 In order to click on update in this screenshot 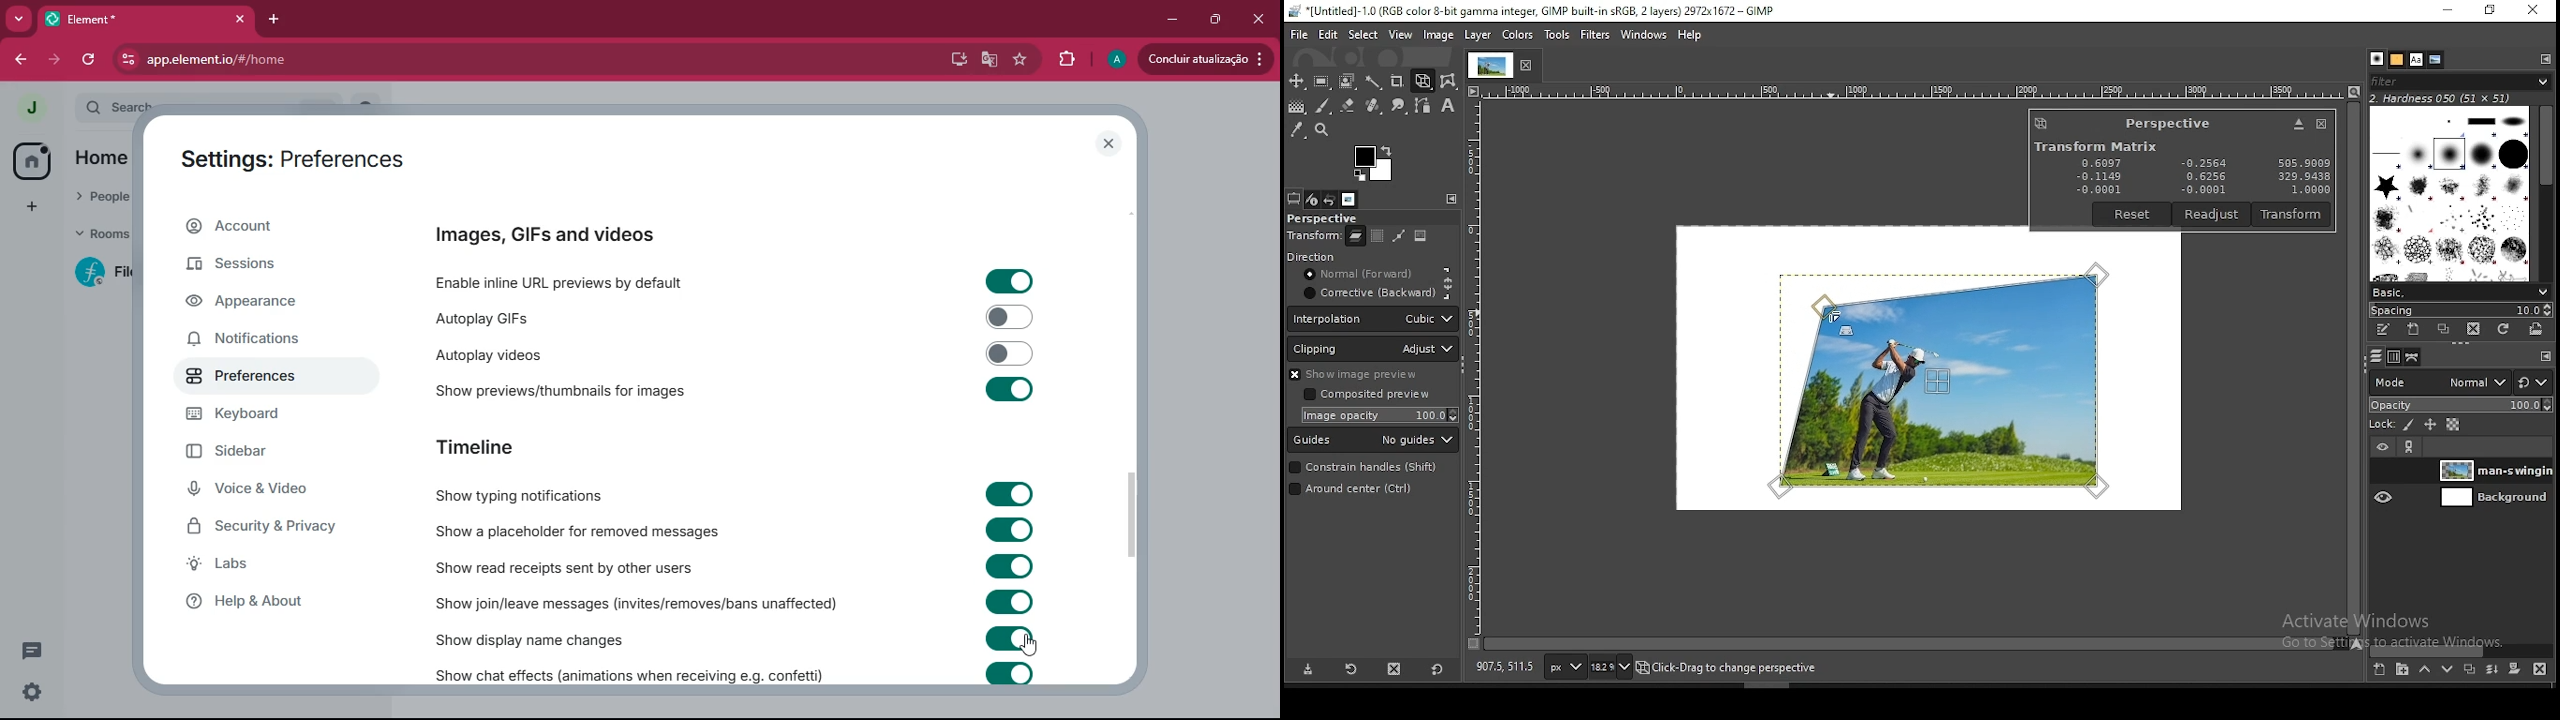, I will do `click(1202, 59)`.